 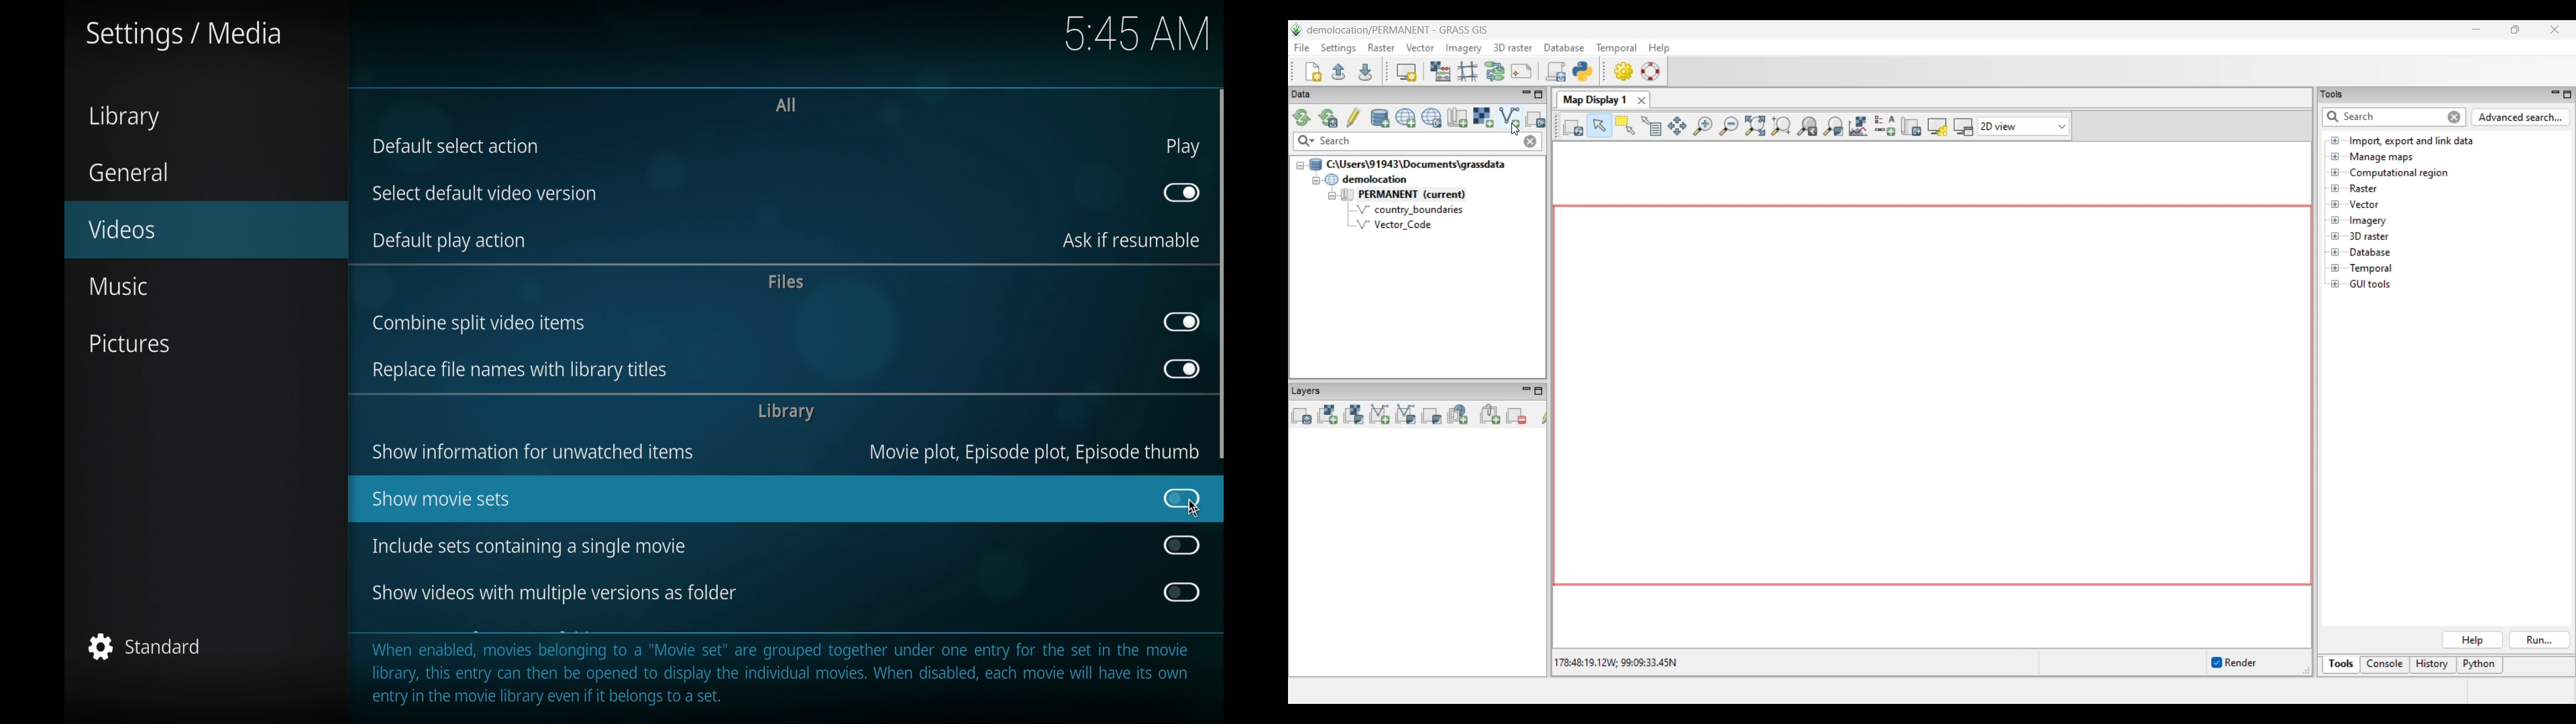 What do you see at coordinates (785, 282) in the screenshot?
I see `files` at bounding box center [785, 282].